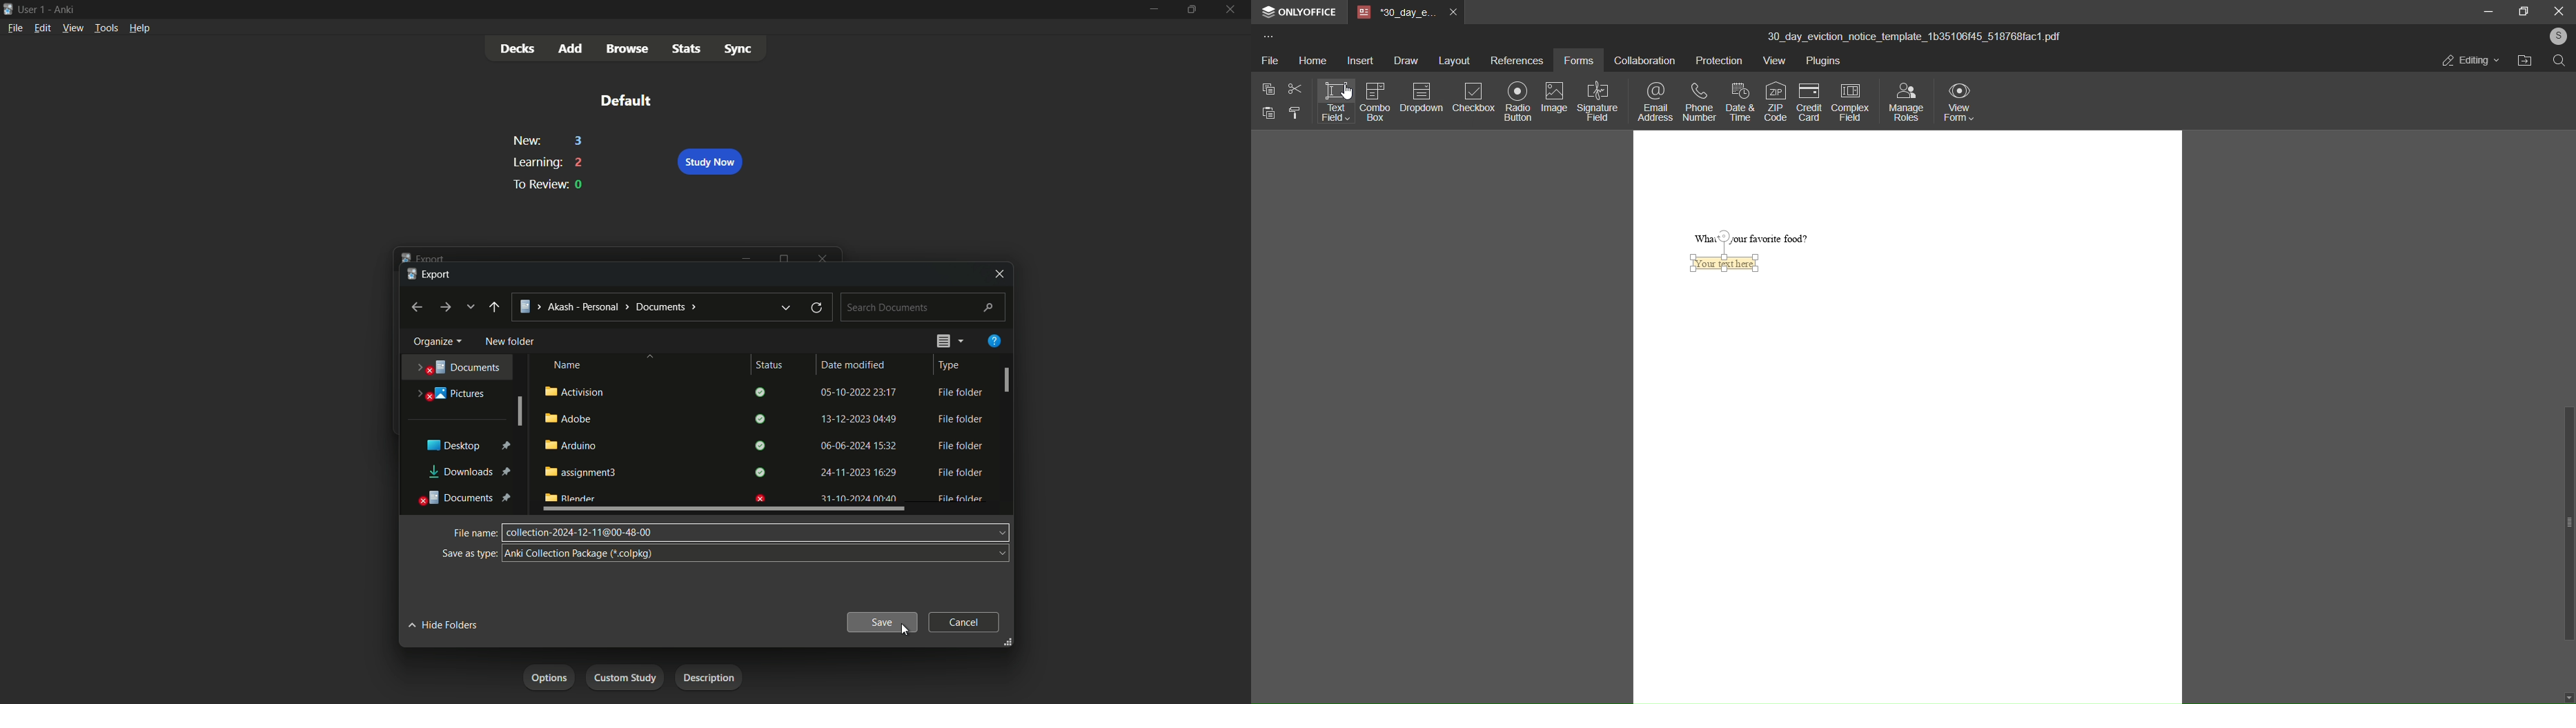 This screenshot has height=728, width=2576. Describe the element at coordinates (747, 258) in the screenshot. I see `minimize` at that location.